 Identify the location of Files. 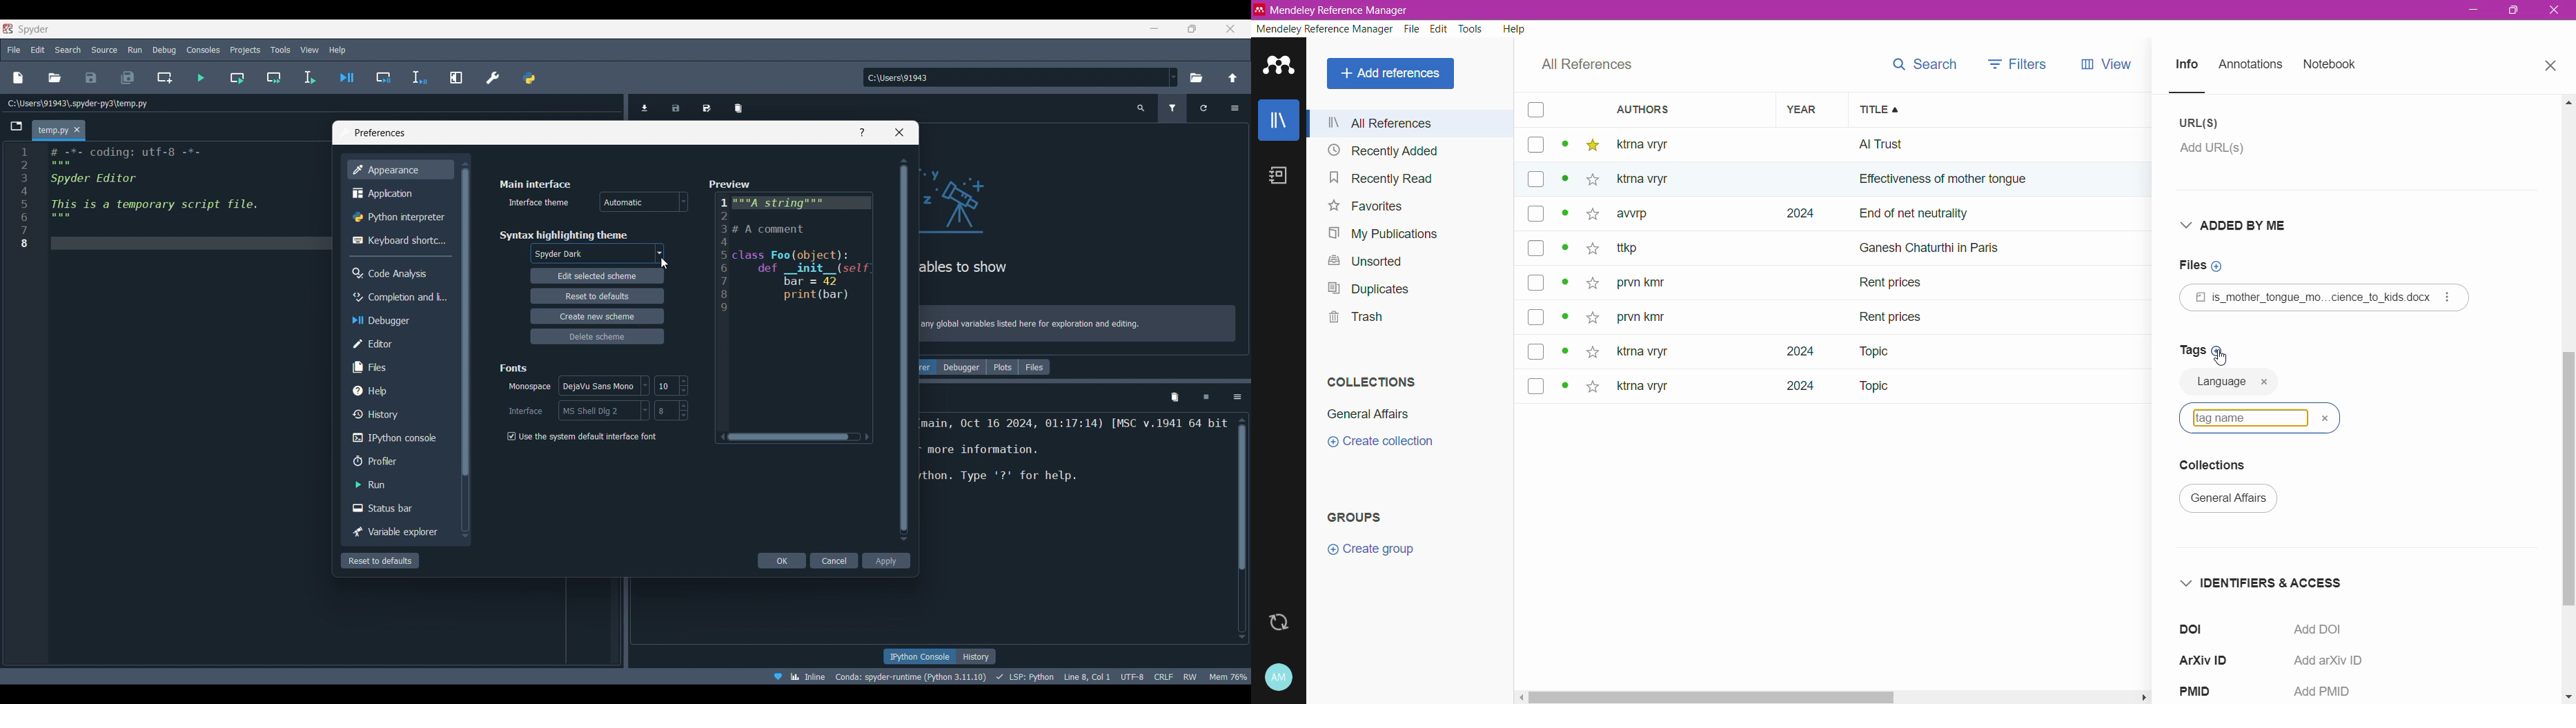
(1034, 367).